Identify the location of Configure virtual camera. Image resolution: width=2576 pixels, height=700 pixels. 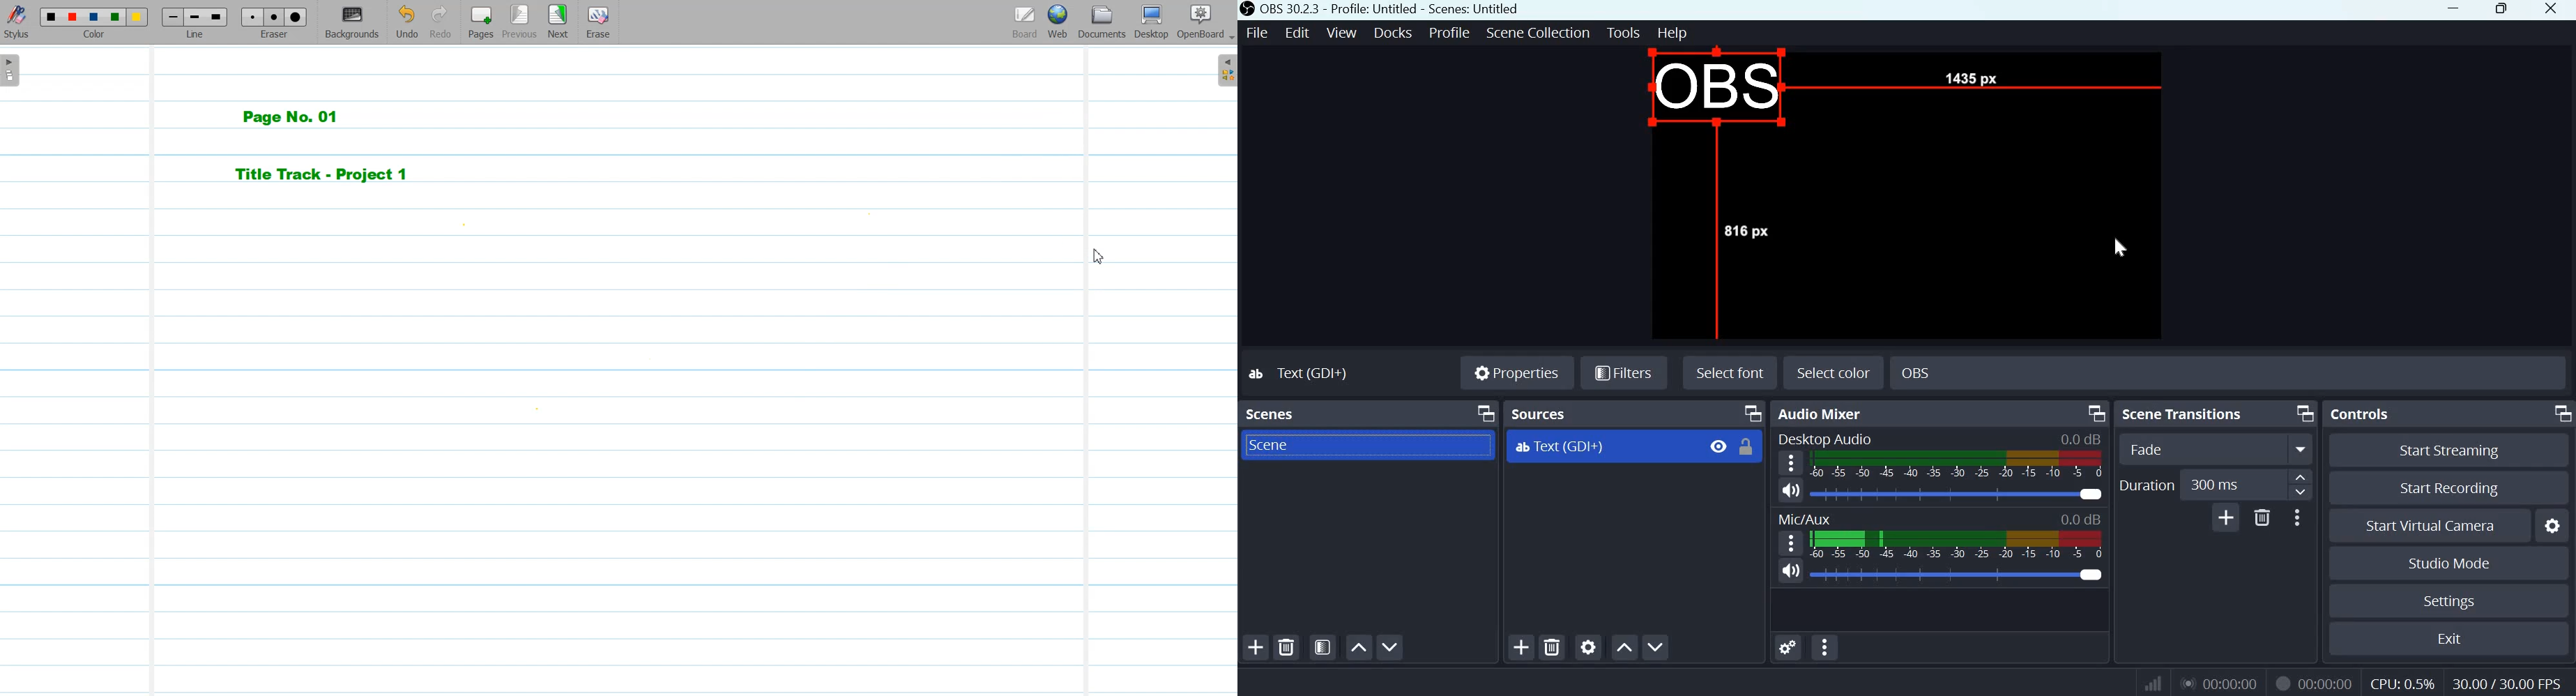
(2552, 526).